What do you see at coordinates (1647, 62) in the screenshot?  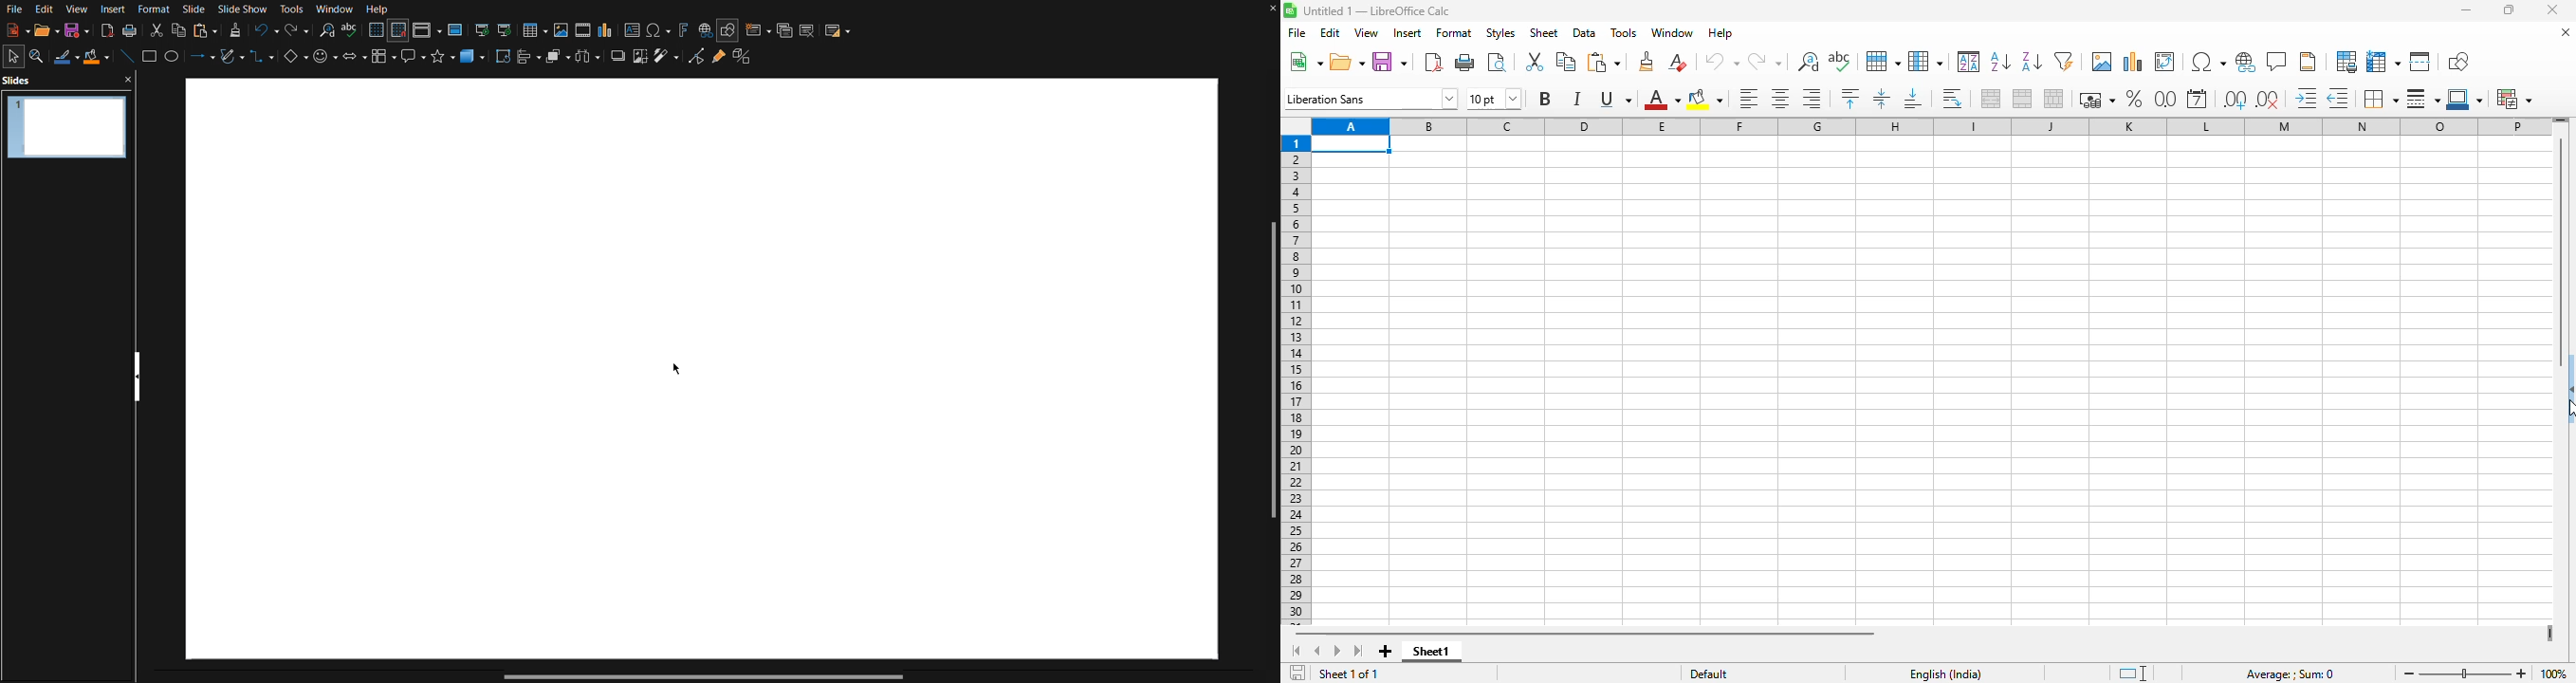 I see `clone formatting` at bounding box center [1647, 62].